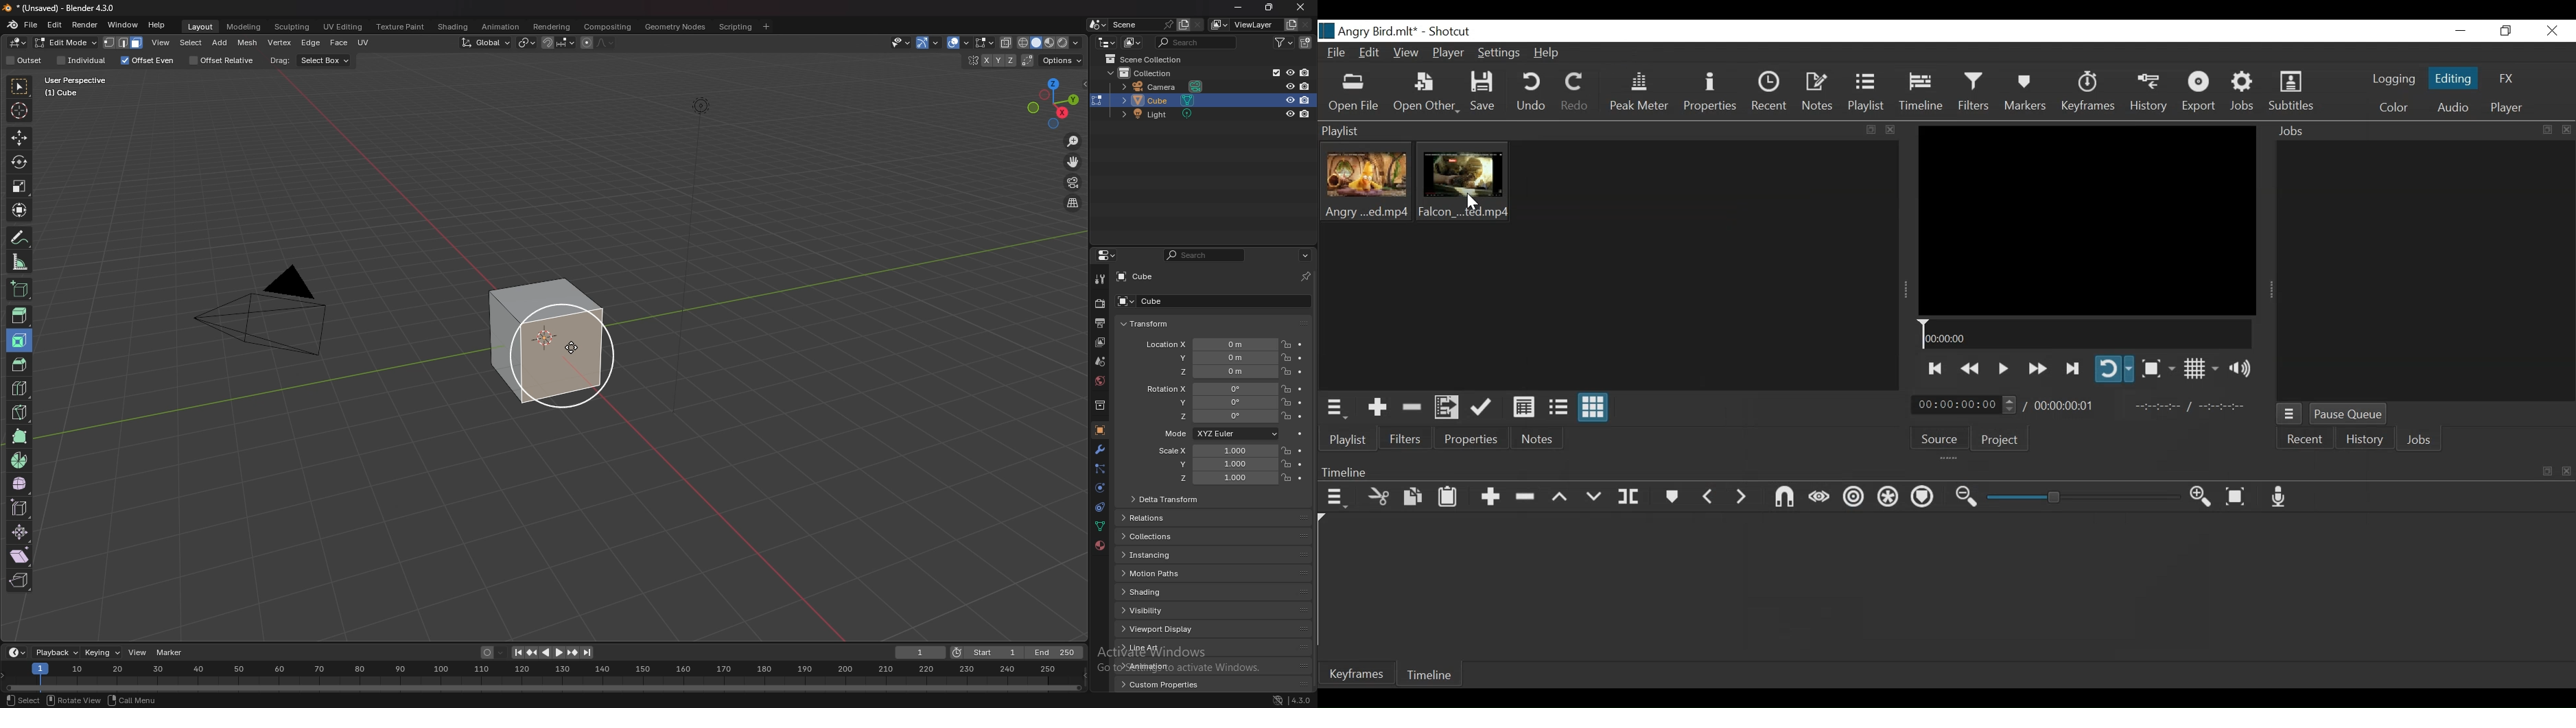 The width and height of the screenshot is (2576, 728). I want to click on Player, so click(1449, 54).